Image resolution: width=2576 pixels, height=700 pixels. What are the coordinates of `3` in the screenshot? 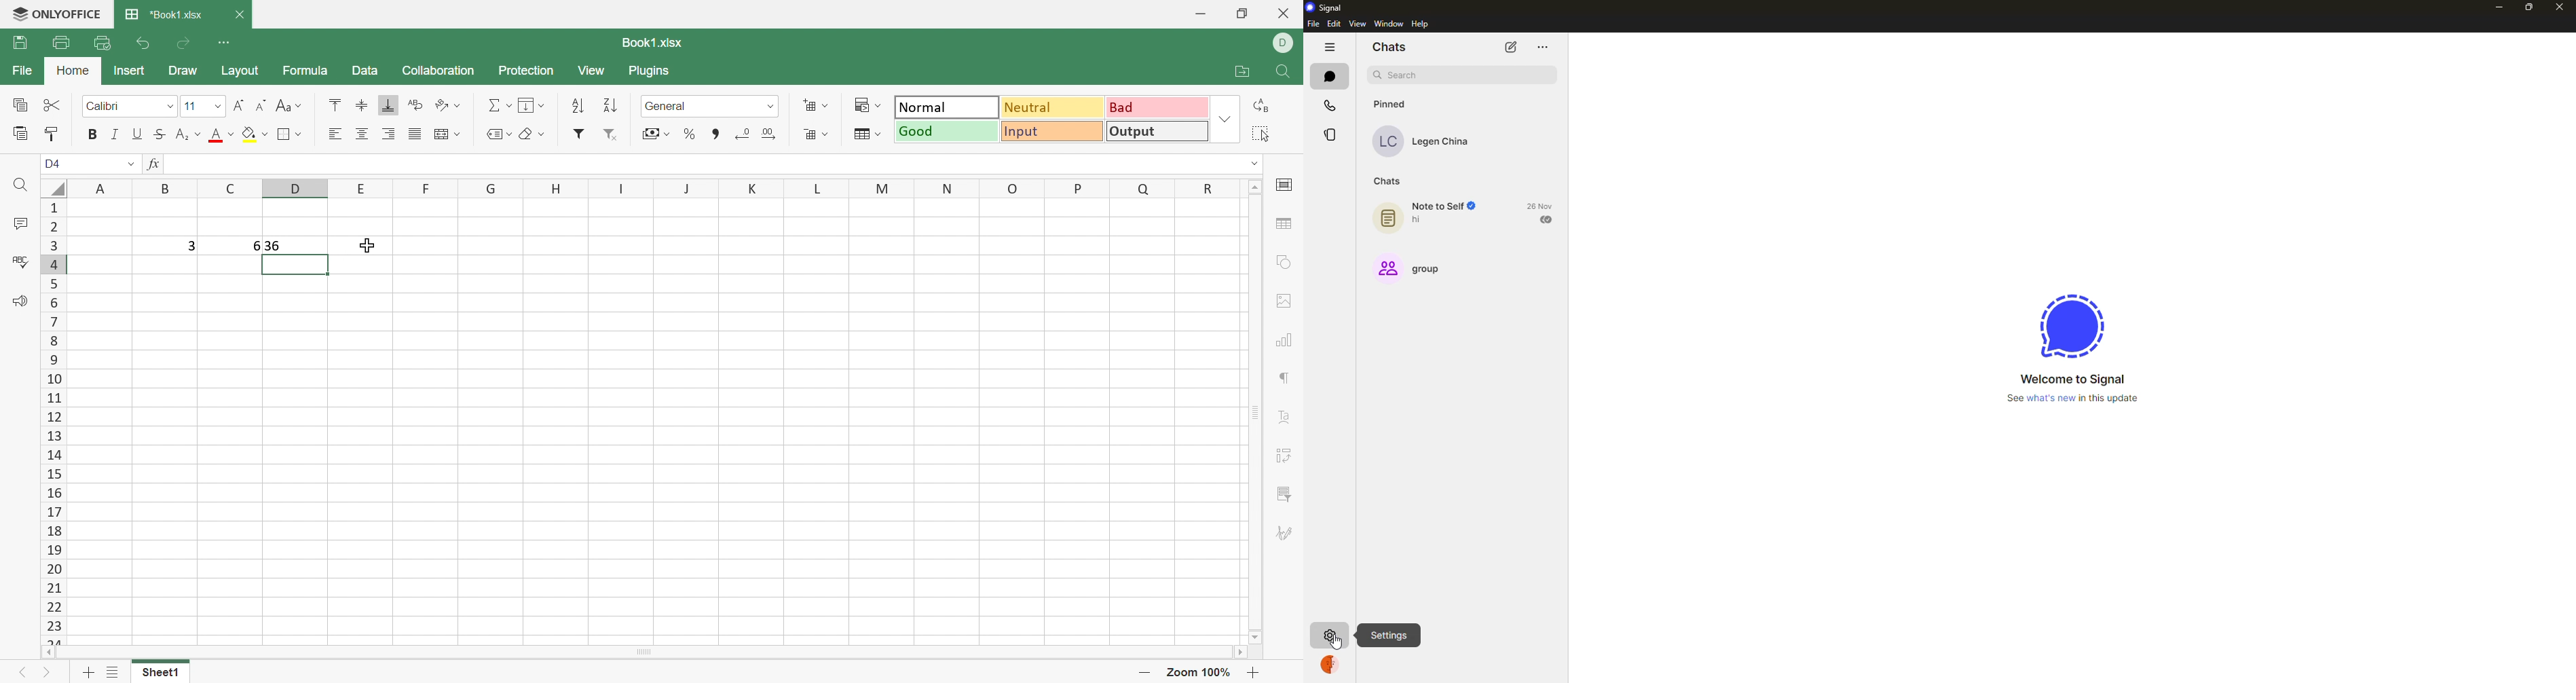 It's located at (193, 248).